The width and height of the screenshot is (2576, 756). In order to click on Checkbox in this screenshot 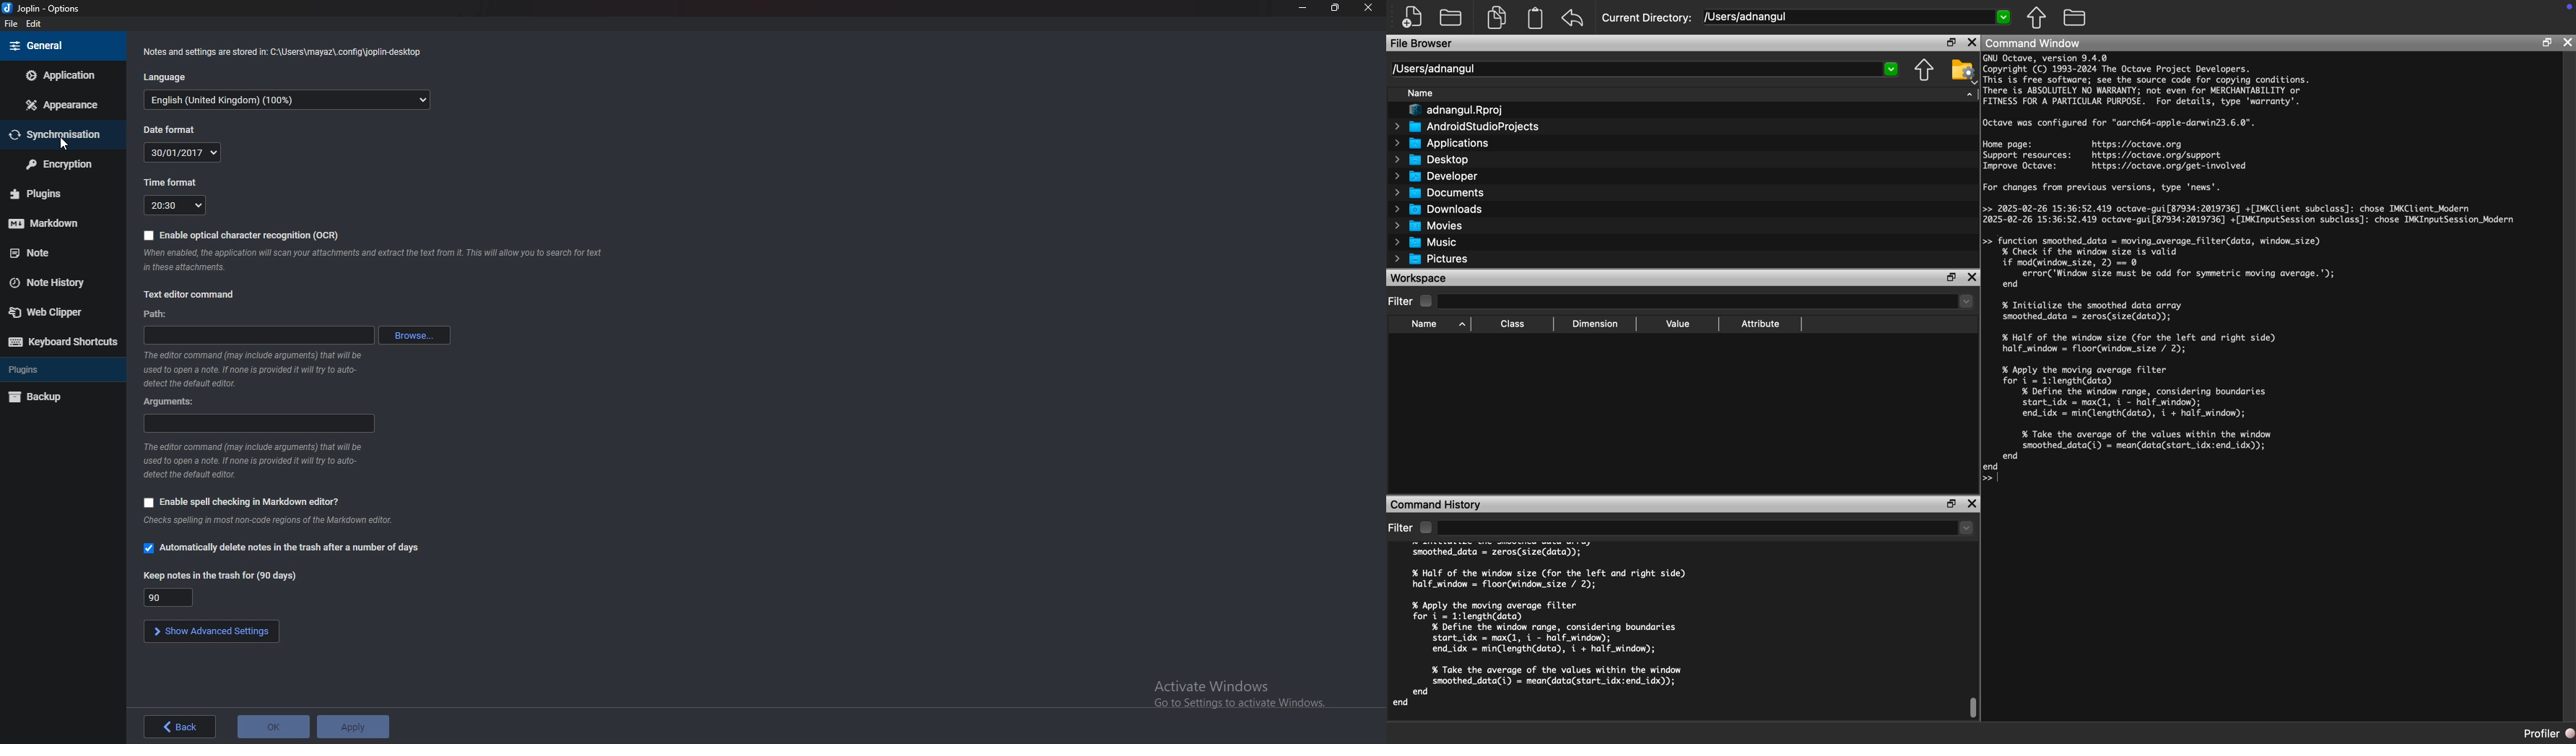, I will do `click(1425, 301)`.